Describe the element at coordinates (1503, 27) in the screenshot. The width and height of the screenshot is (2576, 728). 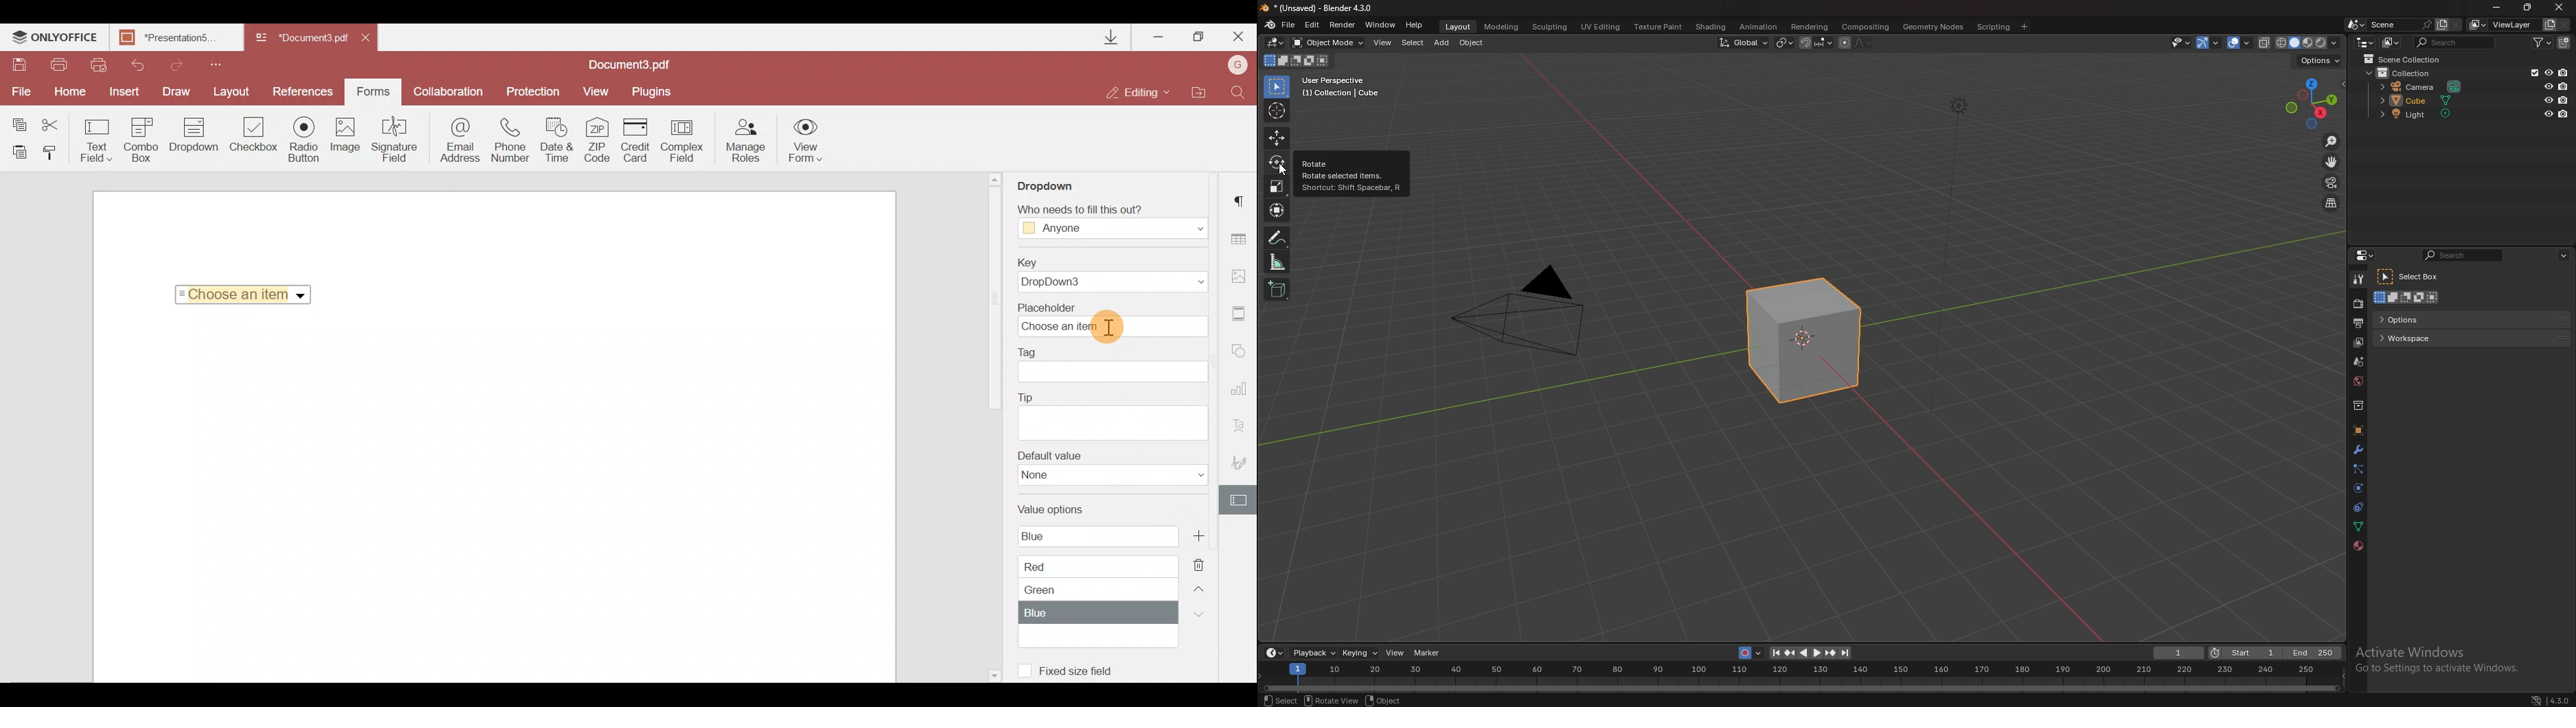
I see `modeling` at that location.